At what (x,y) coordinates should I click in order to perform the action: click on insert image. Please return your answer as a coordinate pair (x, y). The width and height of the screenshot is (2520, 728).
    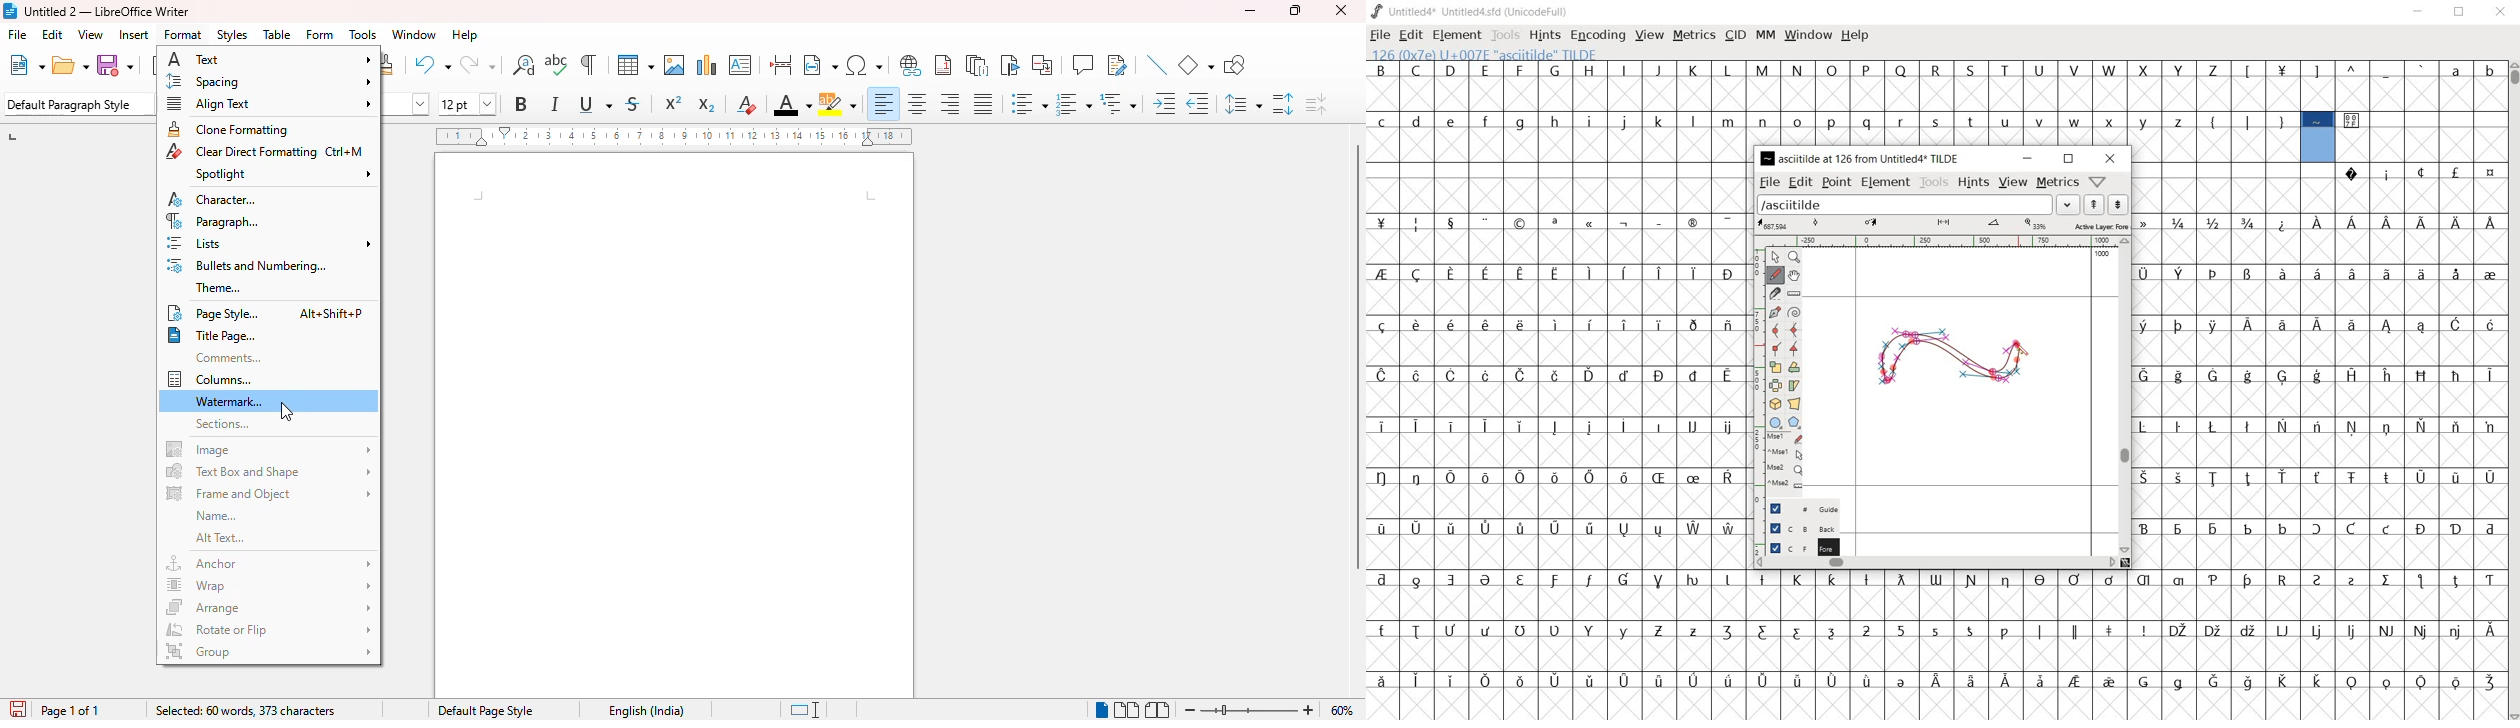
    Looking at the image, I should click on (674, 65).